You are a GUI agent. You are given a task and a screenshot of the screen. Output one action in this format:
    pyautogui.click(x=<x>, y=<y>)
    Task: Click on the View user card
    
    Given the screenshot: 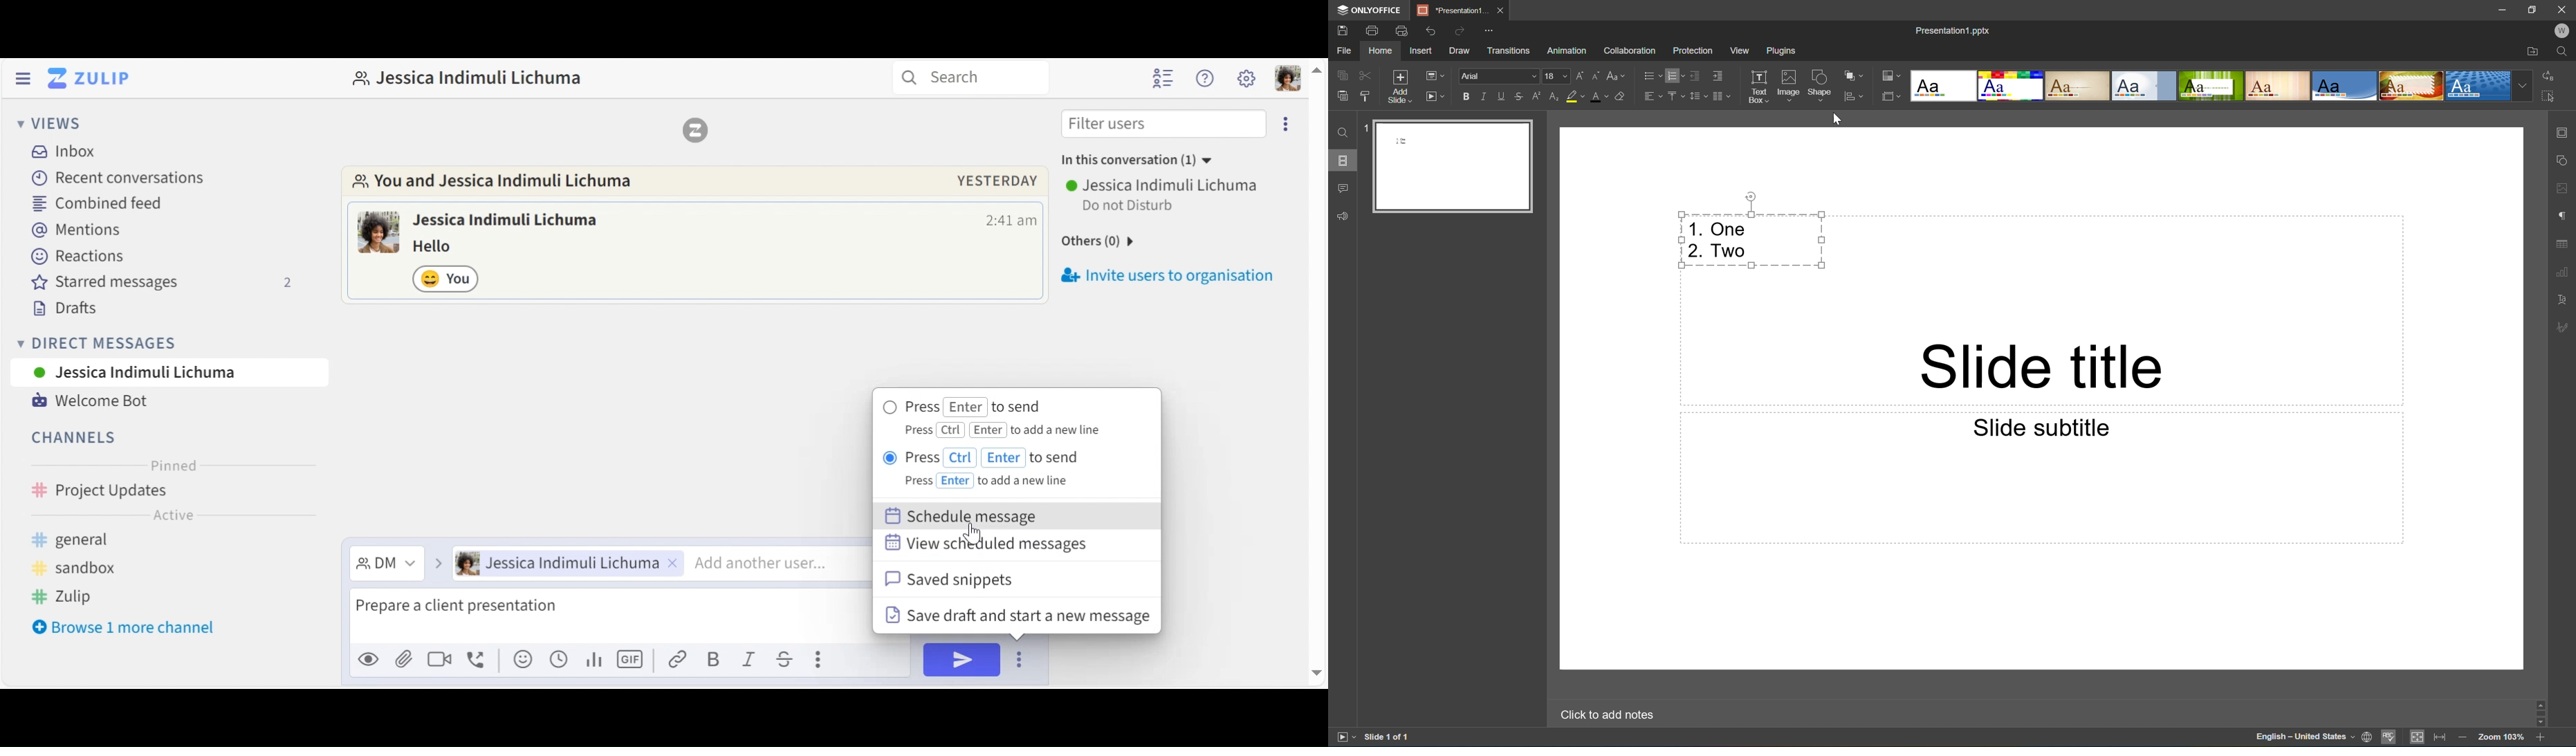 What is the action you would take?
    pyautogui.click(x=379, y=232)
    